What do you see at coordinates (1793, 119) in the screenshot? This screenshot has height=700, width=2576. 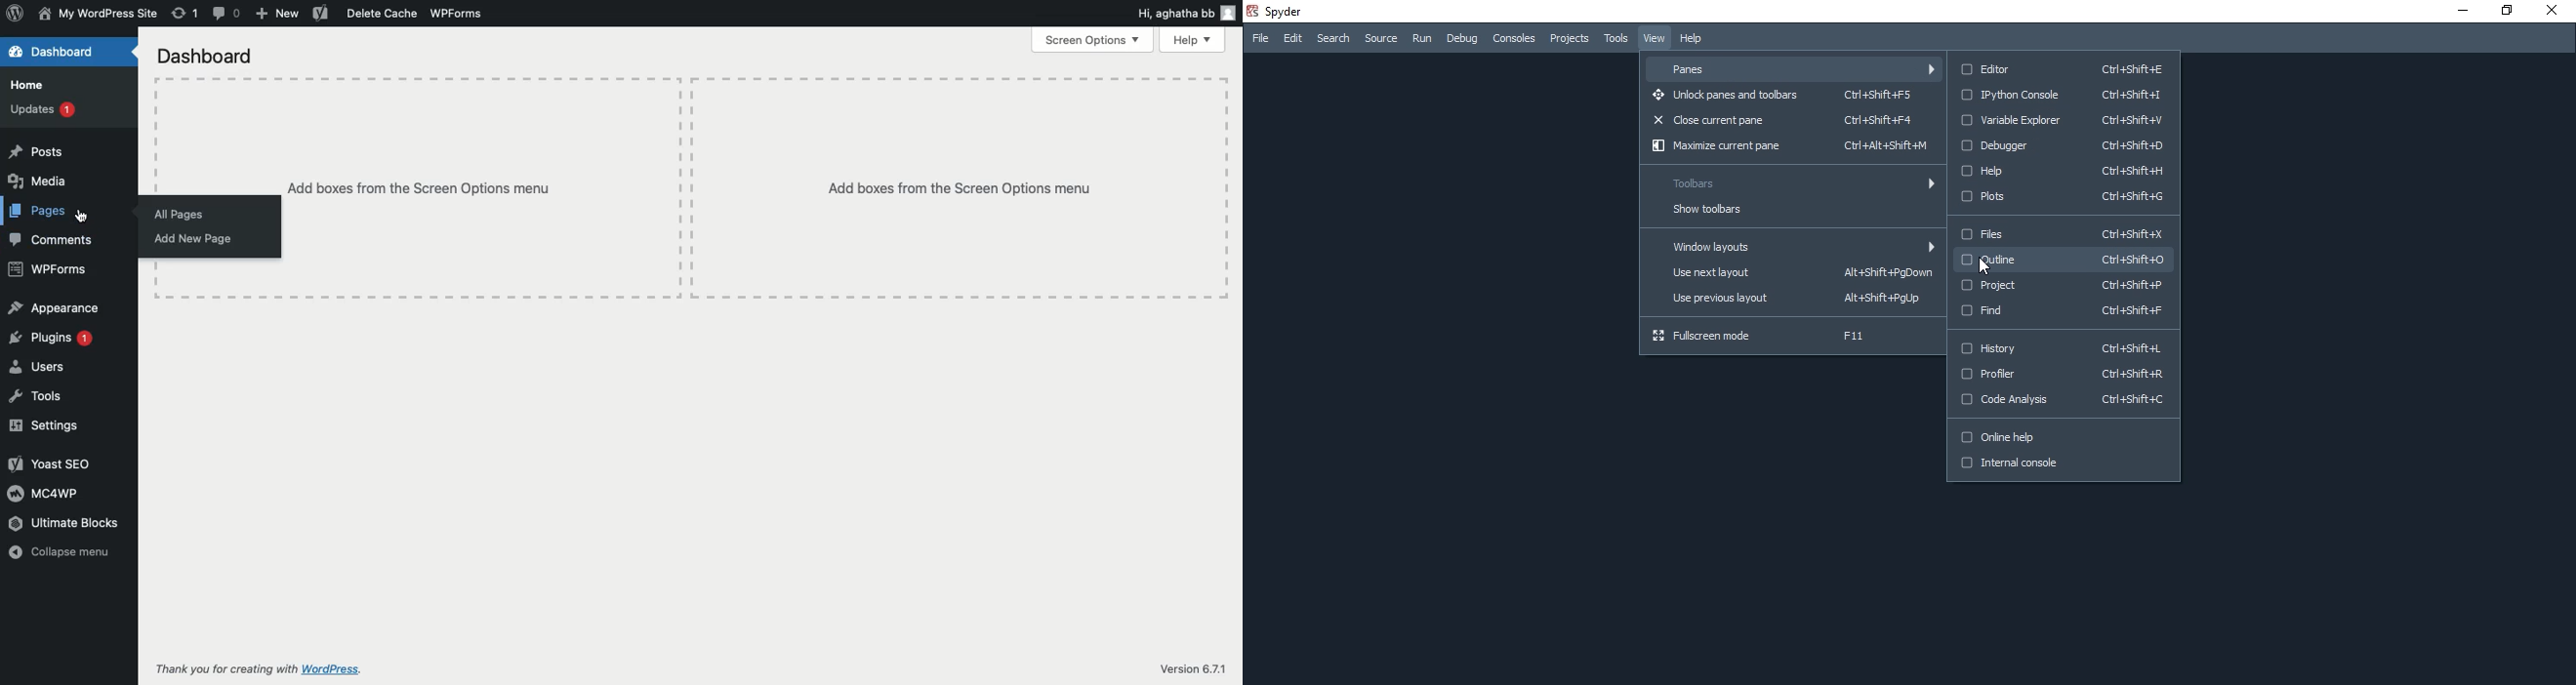 I see `close current pane` at bounding box center [1793, 119].